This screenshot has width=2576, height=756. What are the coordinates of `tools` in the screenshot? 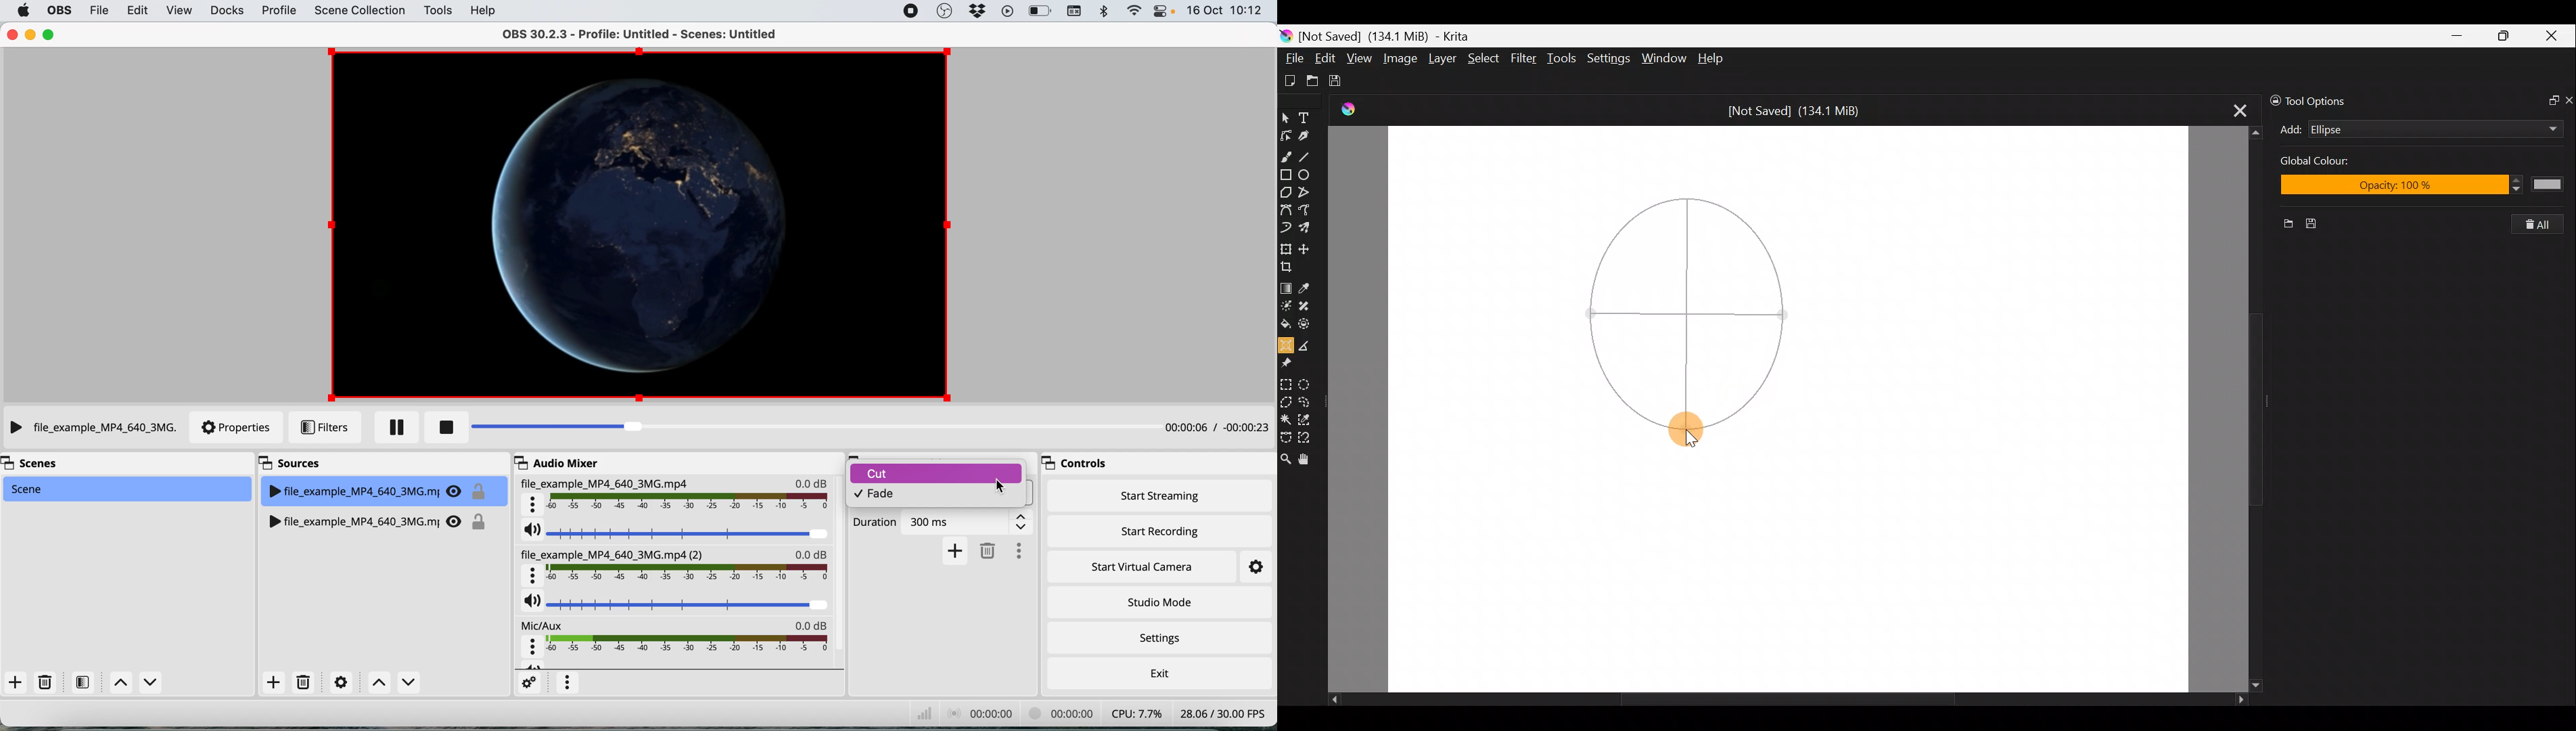 It's located at (440, 10).